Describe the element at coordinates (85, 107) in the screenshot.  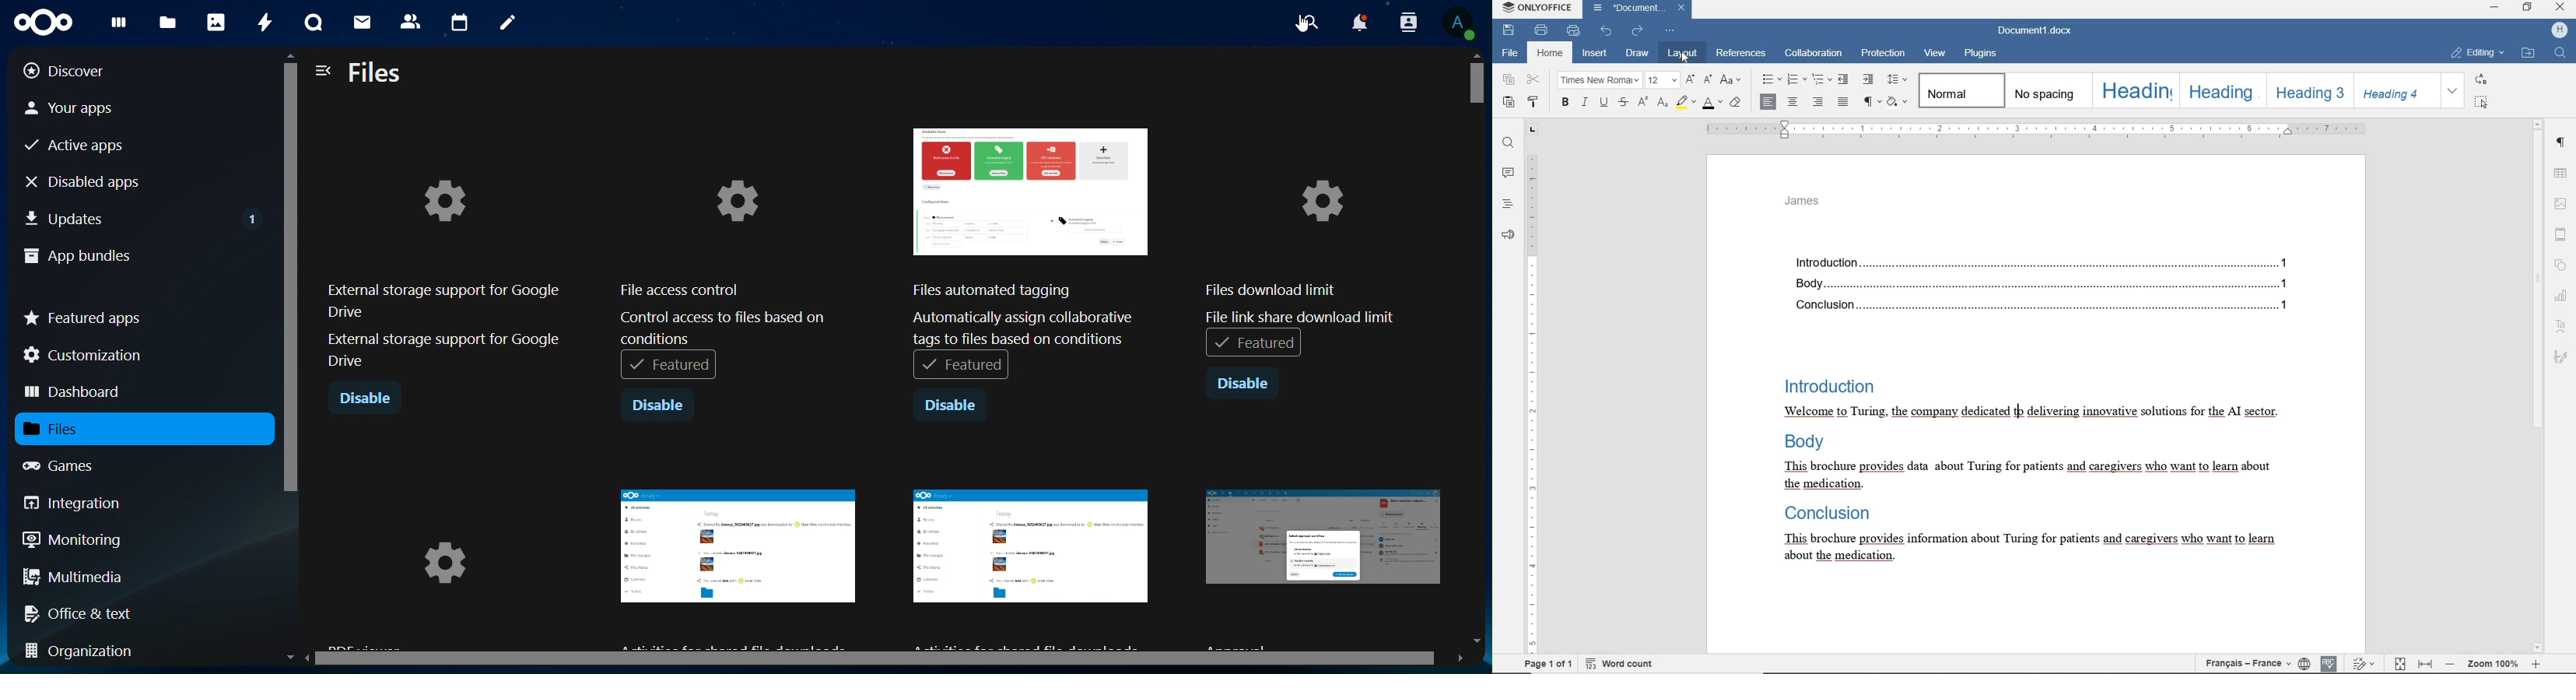
I see `your apps` at that location.